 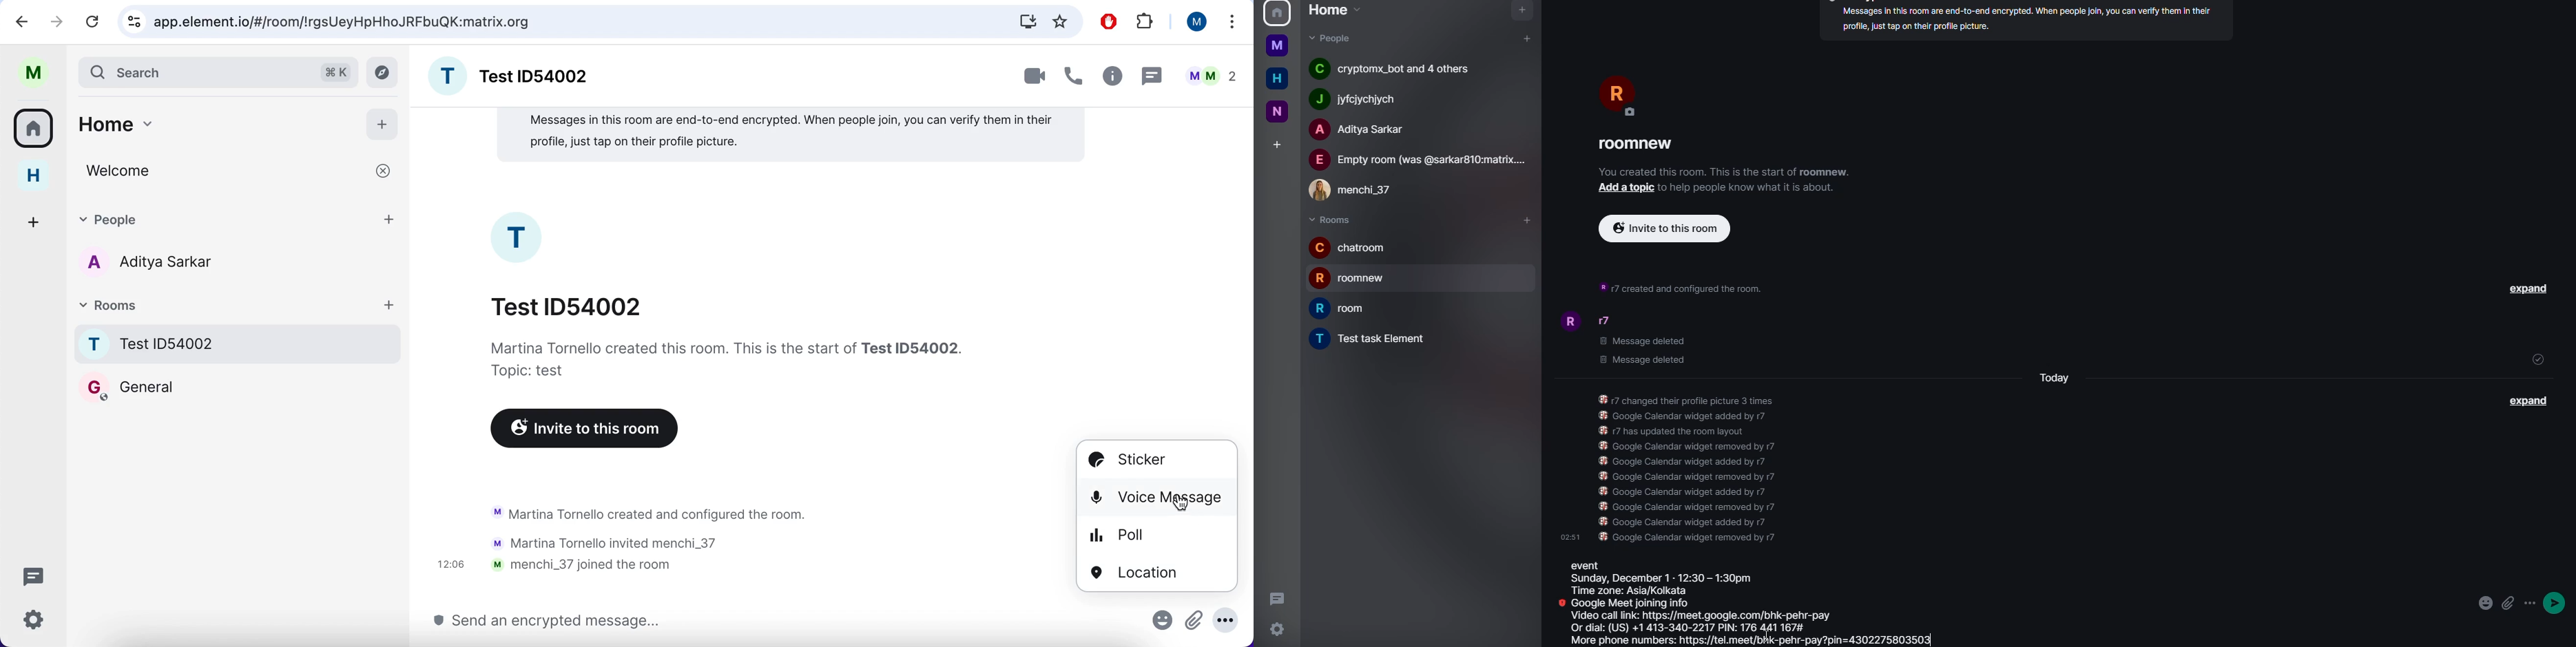 I want to click on info, so click(x=1678, y=288).